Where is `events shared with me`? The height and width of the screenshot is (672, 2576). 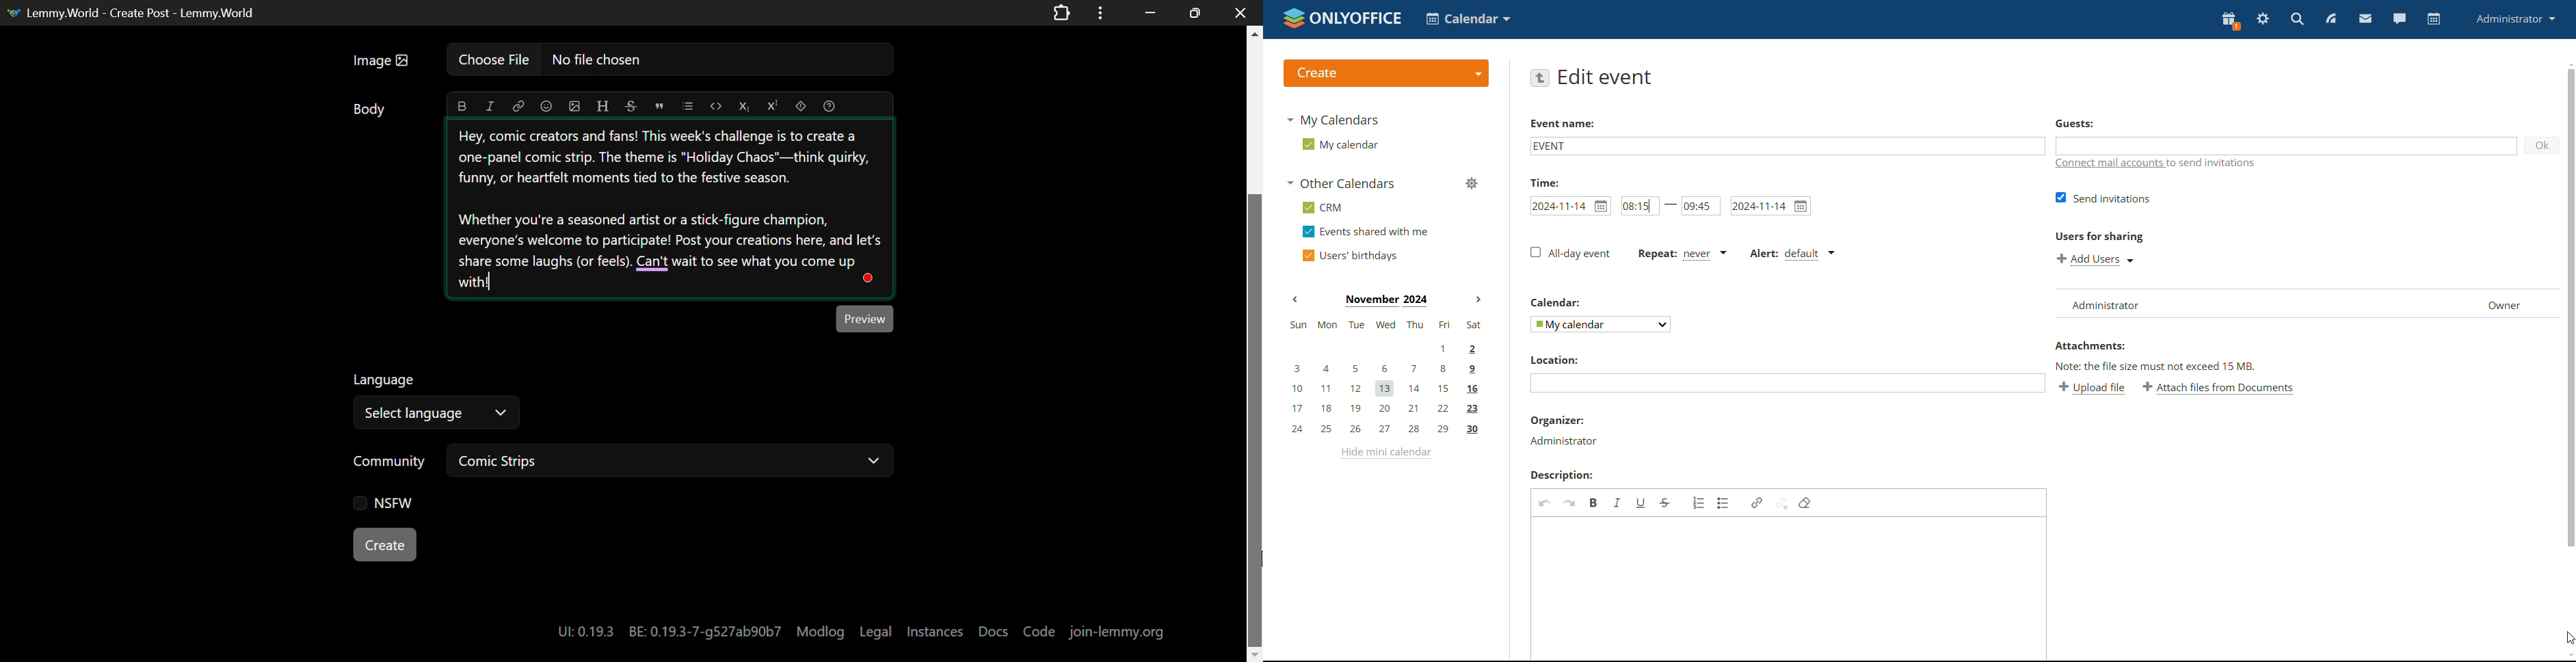 events shared with me is located at coordinates (1367, 232).